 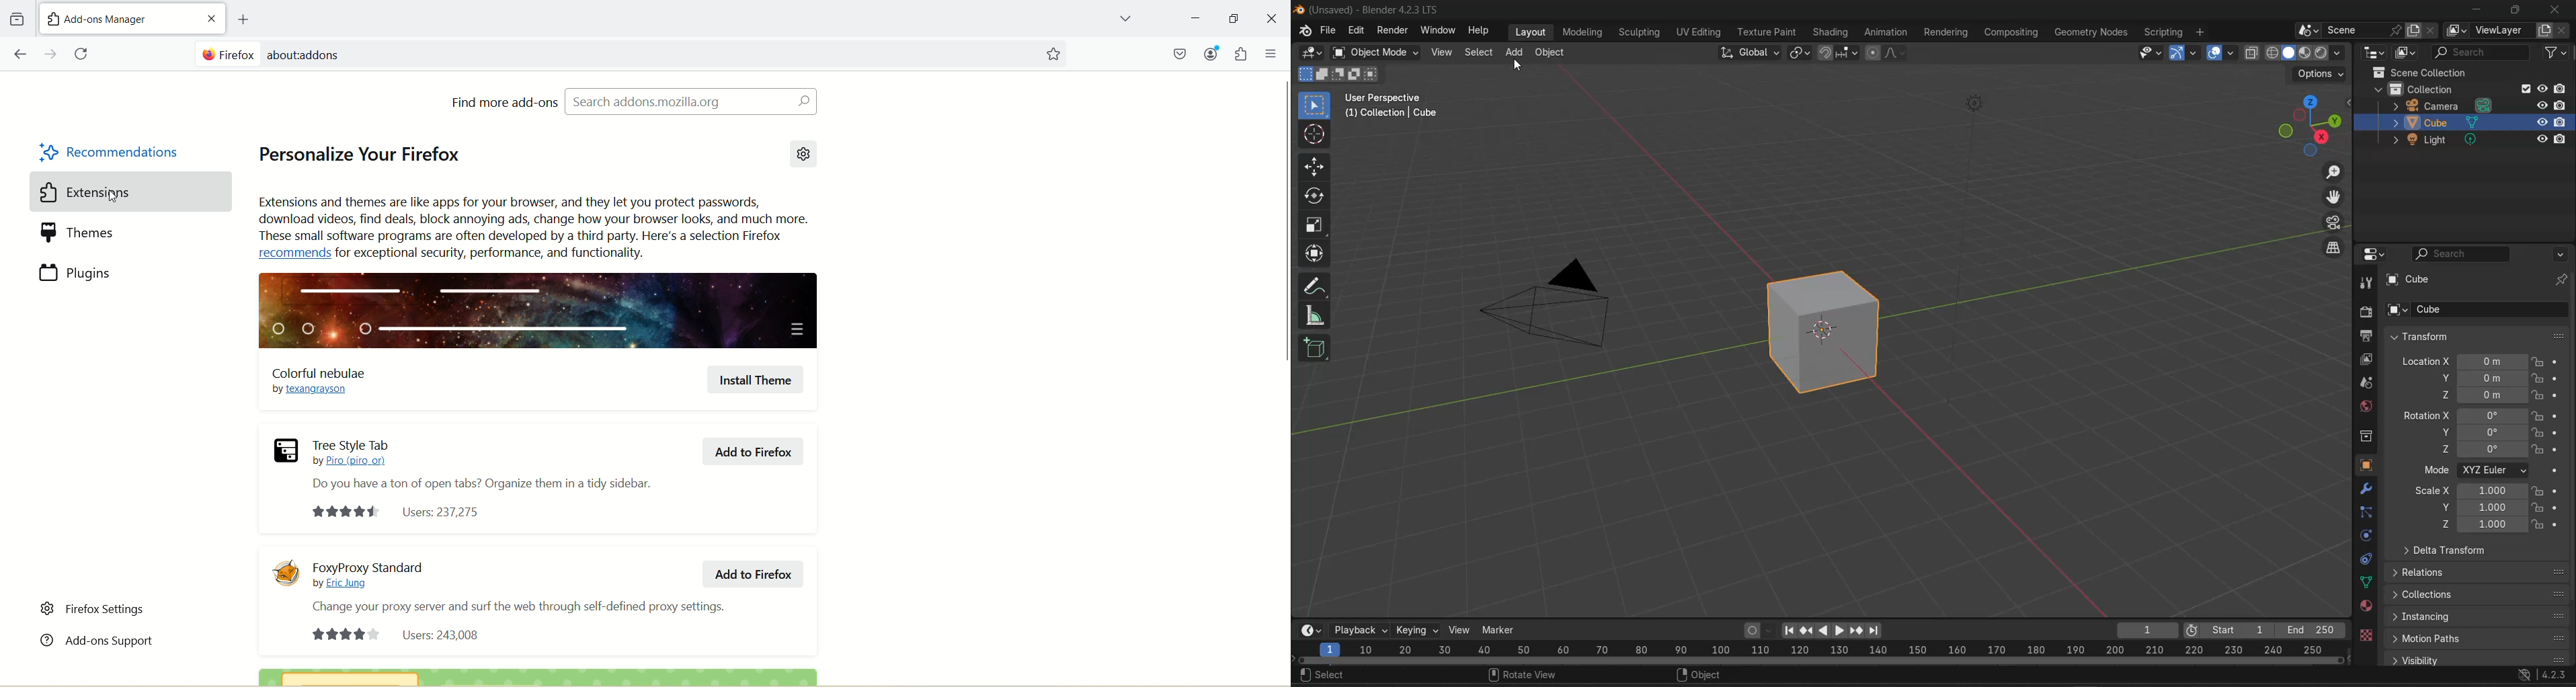 I want to click on Add to firefox, so click(x=751, y=449).